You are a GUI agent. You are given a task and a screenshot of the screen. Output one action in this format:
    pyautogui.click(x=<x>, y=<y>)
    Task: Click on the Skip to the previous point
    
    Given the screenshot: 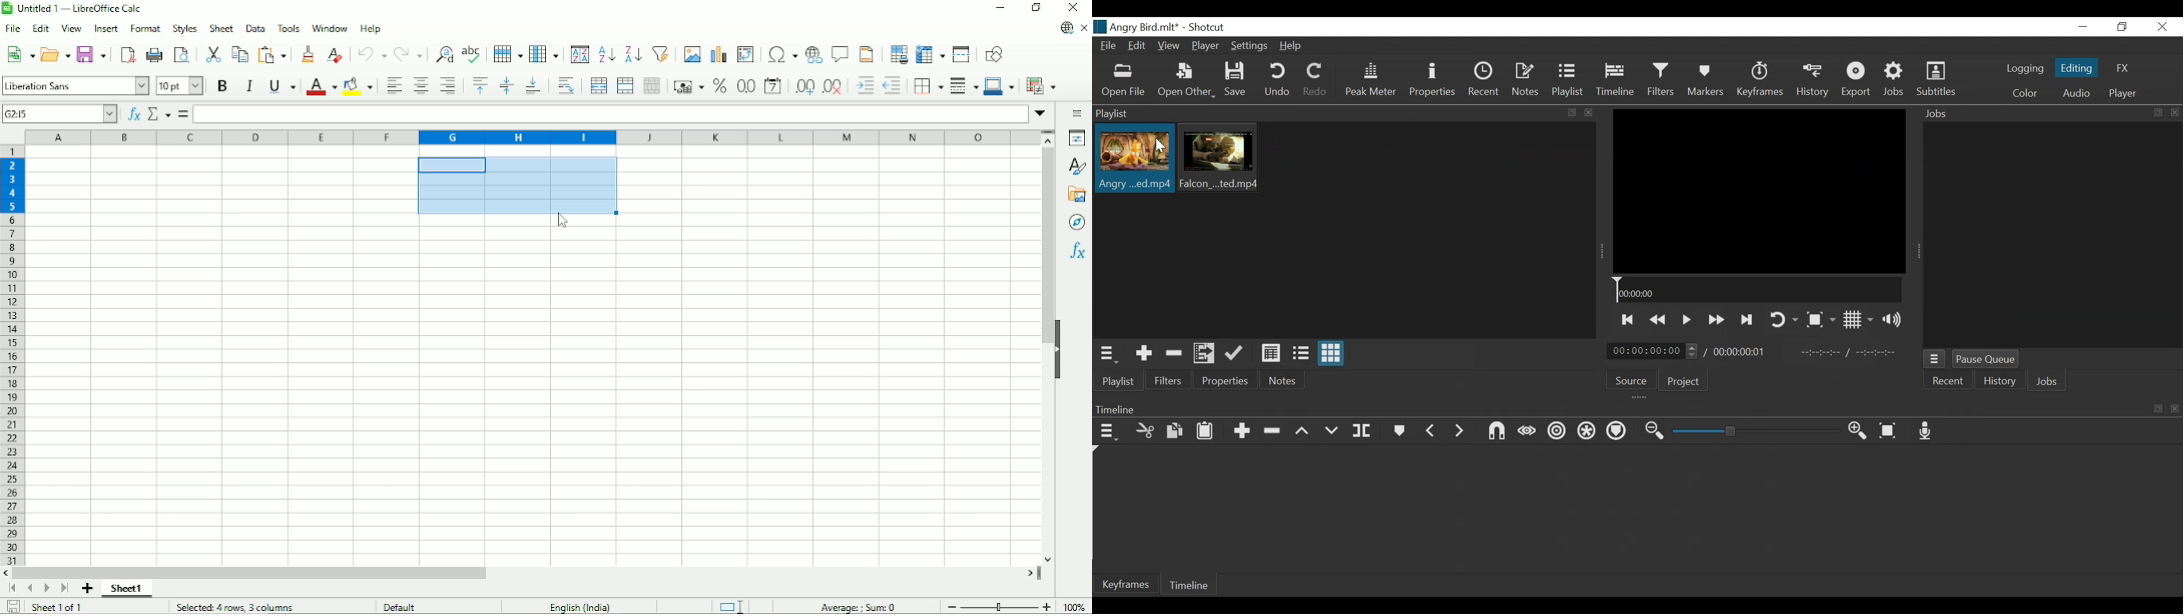 What is the action you would take?
    pyautogui.click(x=1626, y=320)
    